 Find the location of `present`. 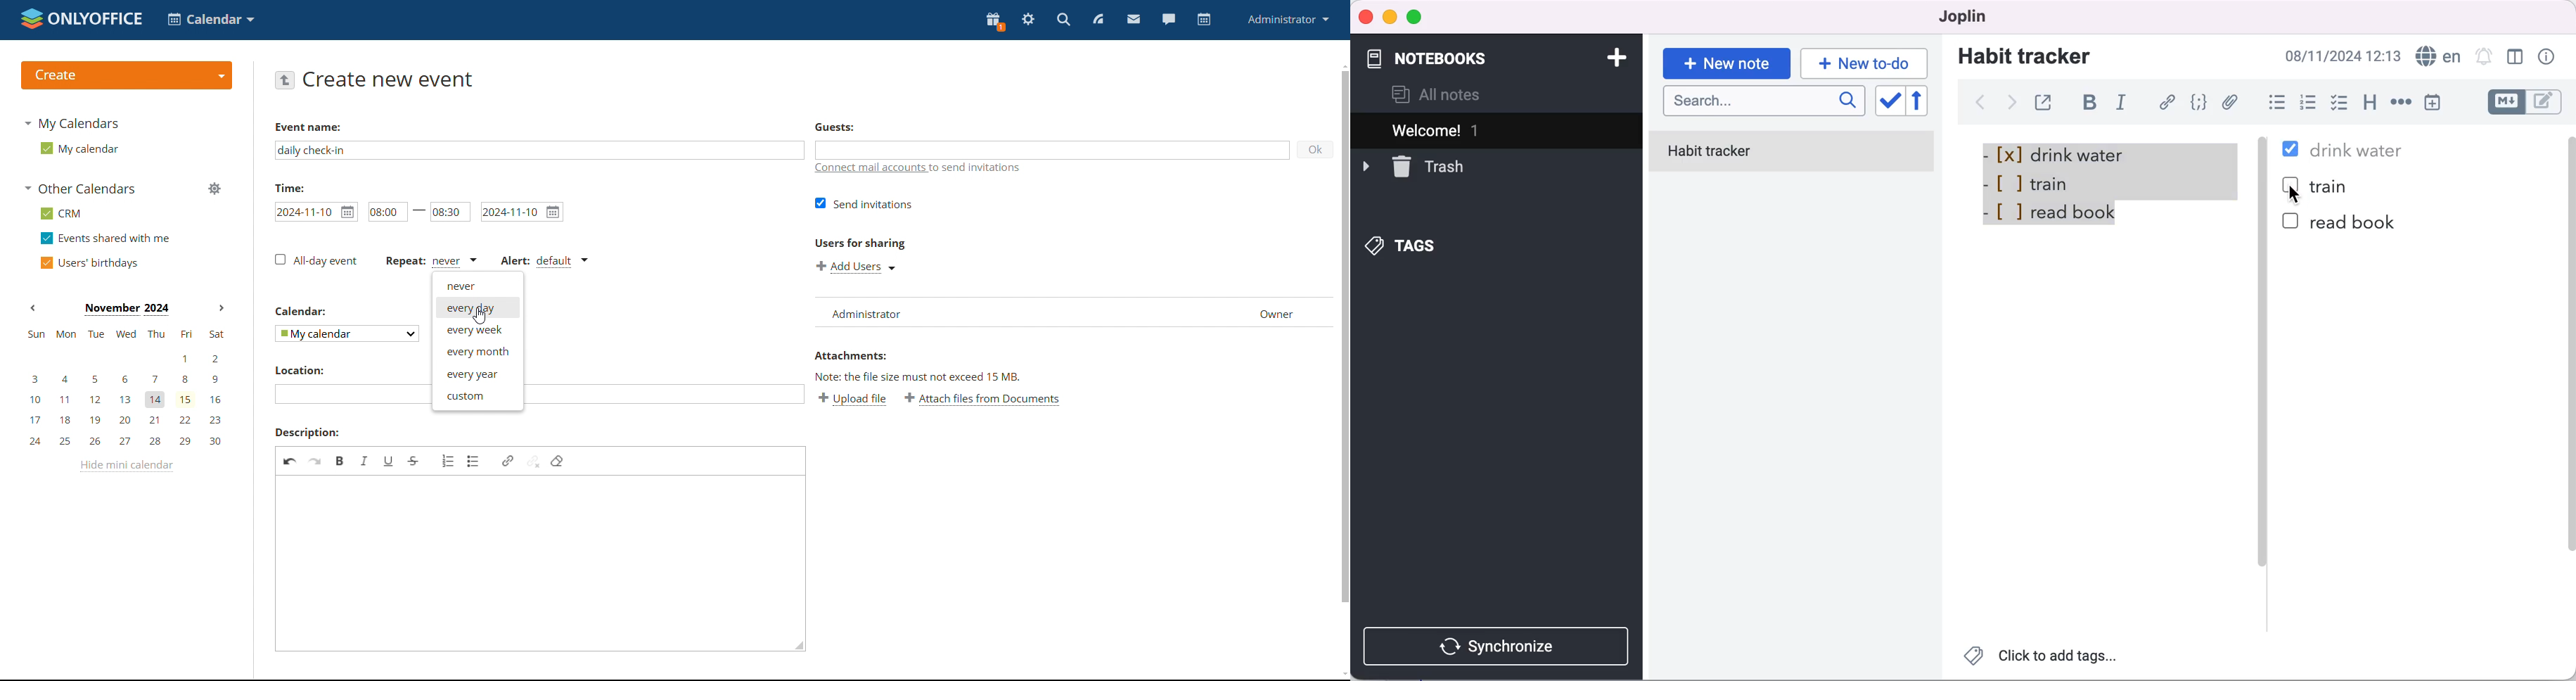

present is located at coordinates (994, 21).